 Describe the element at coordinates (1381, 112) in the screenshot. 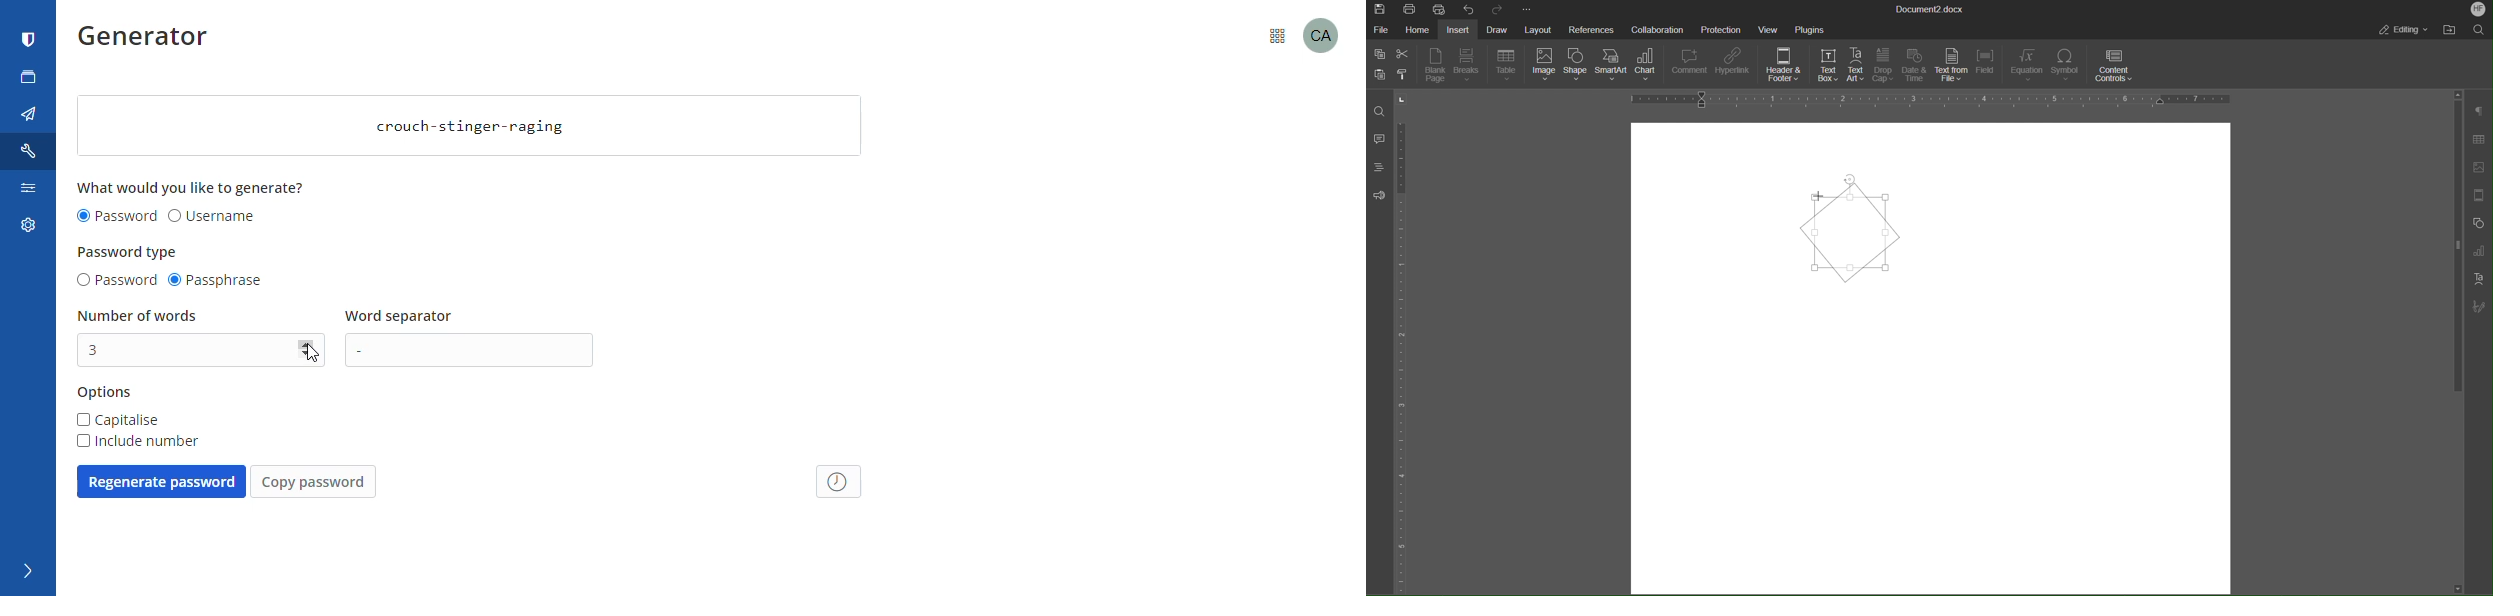

I see `Find` at that location.